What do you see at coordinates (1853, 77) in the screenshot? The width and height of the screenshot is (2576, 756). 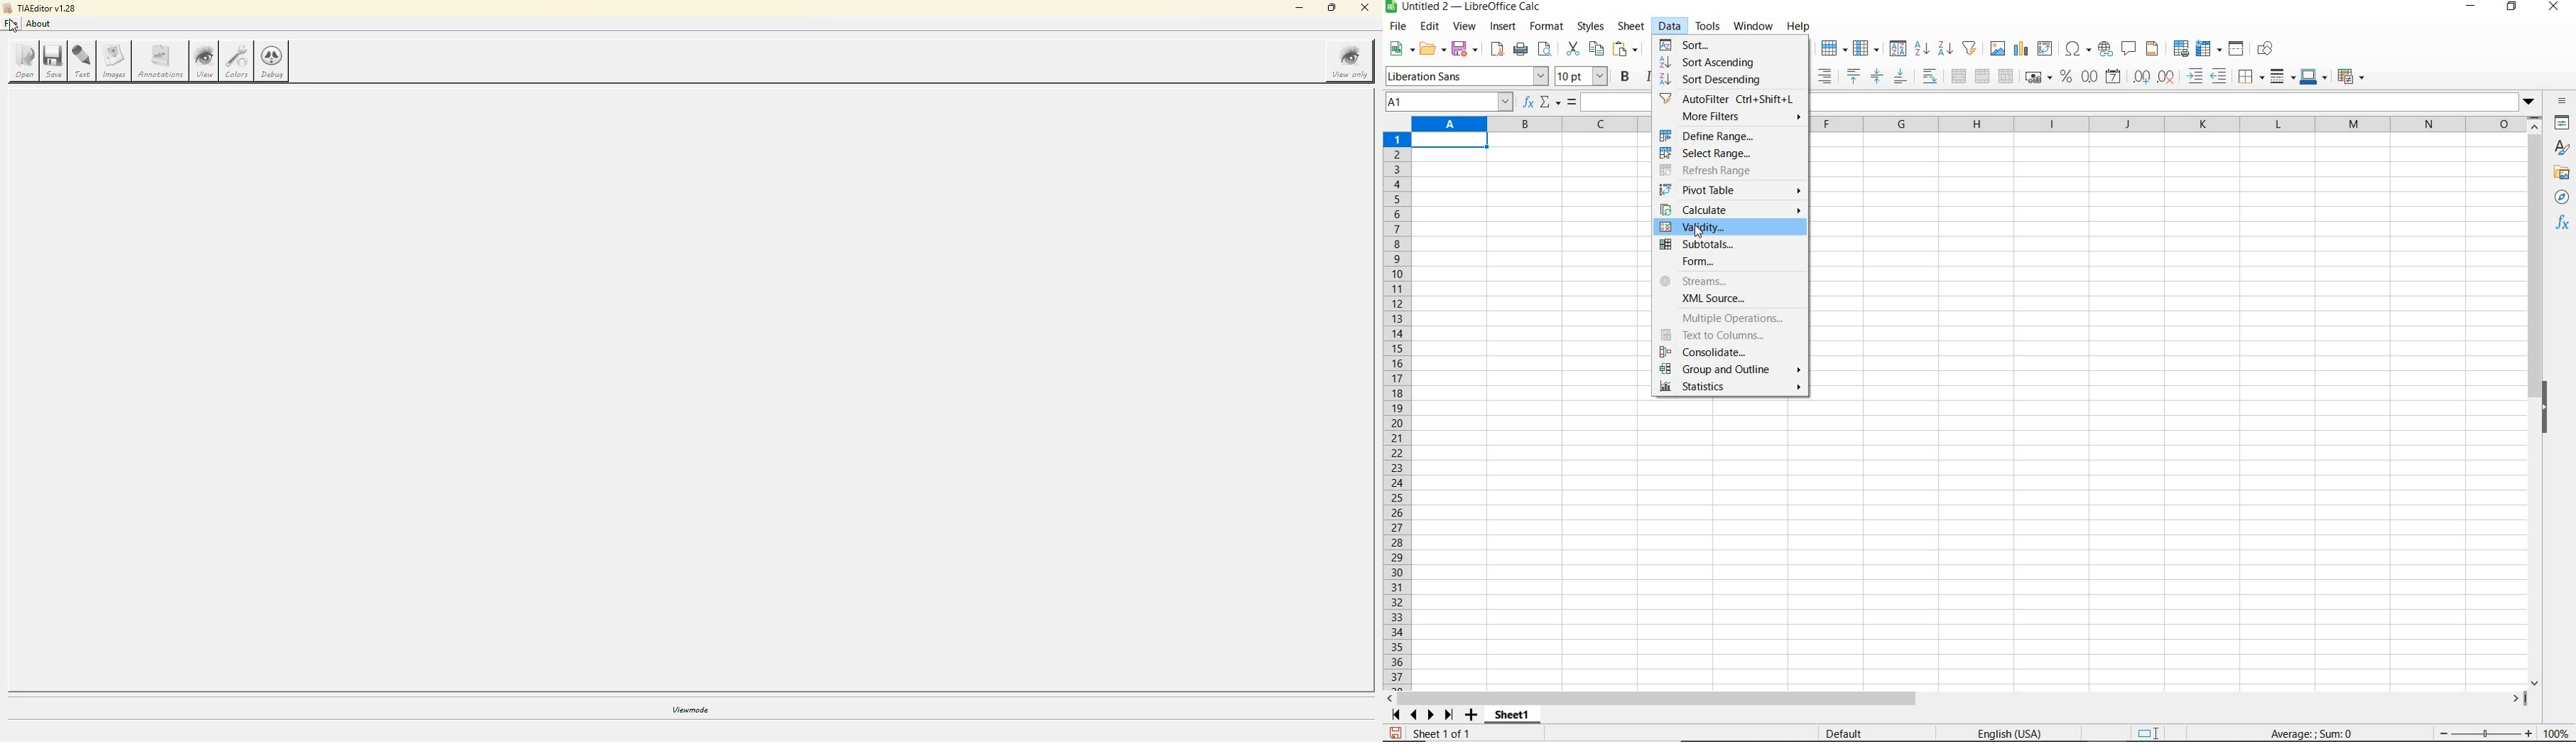 I see `align top` at bounding box center [1853, 77].